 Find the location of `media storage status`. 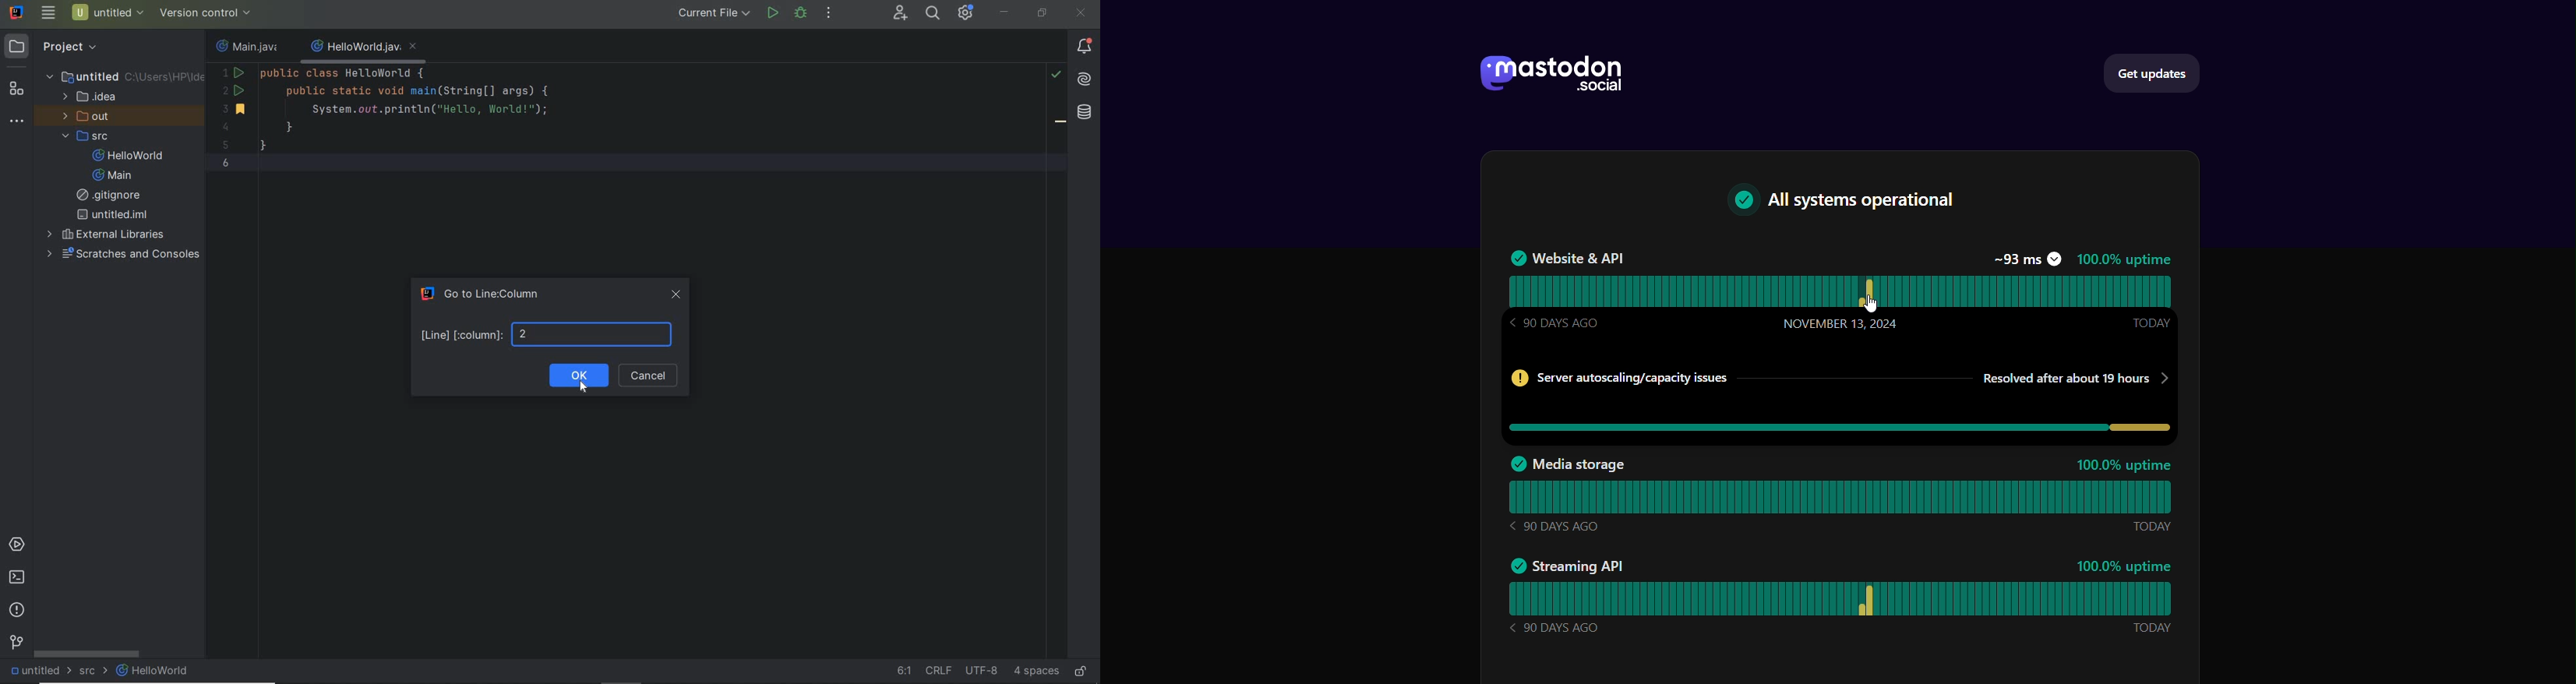

media storage status is located at coordinates (1847, 496).